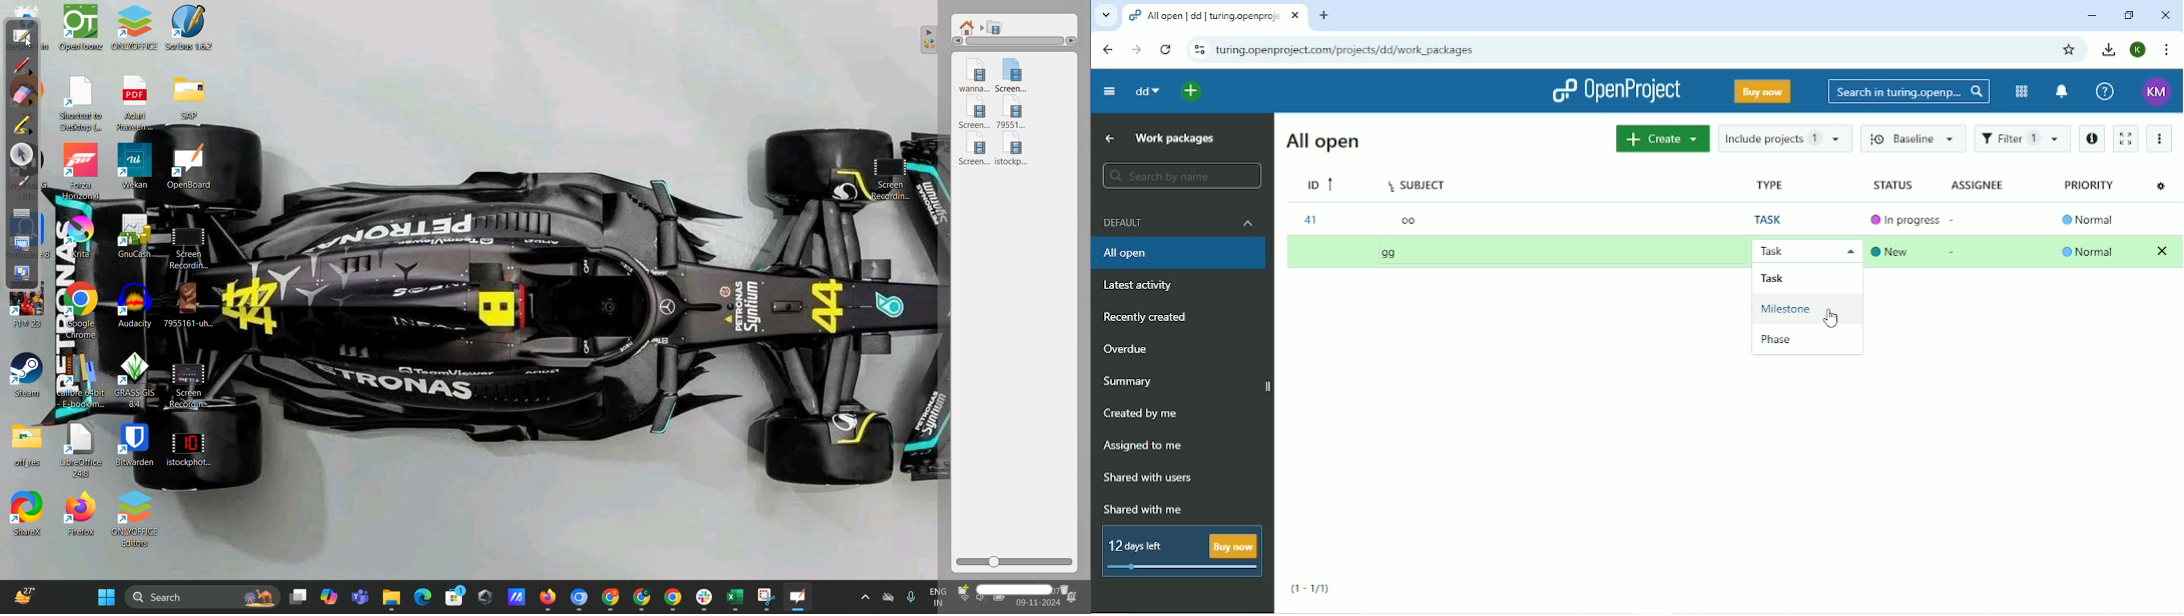  Describe the element at coordinates (1784, 307) in the screenshot. I see `Milestone` at that location.